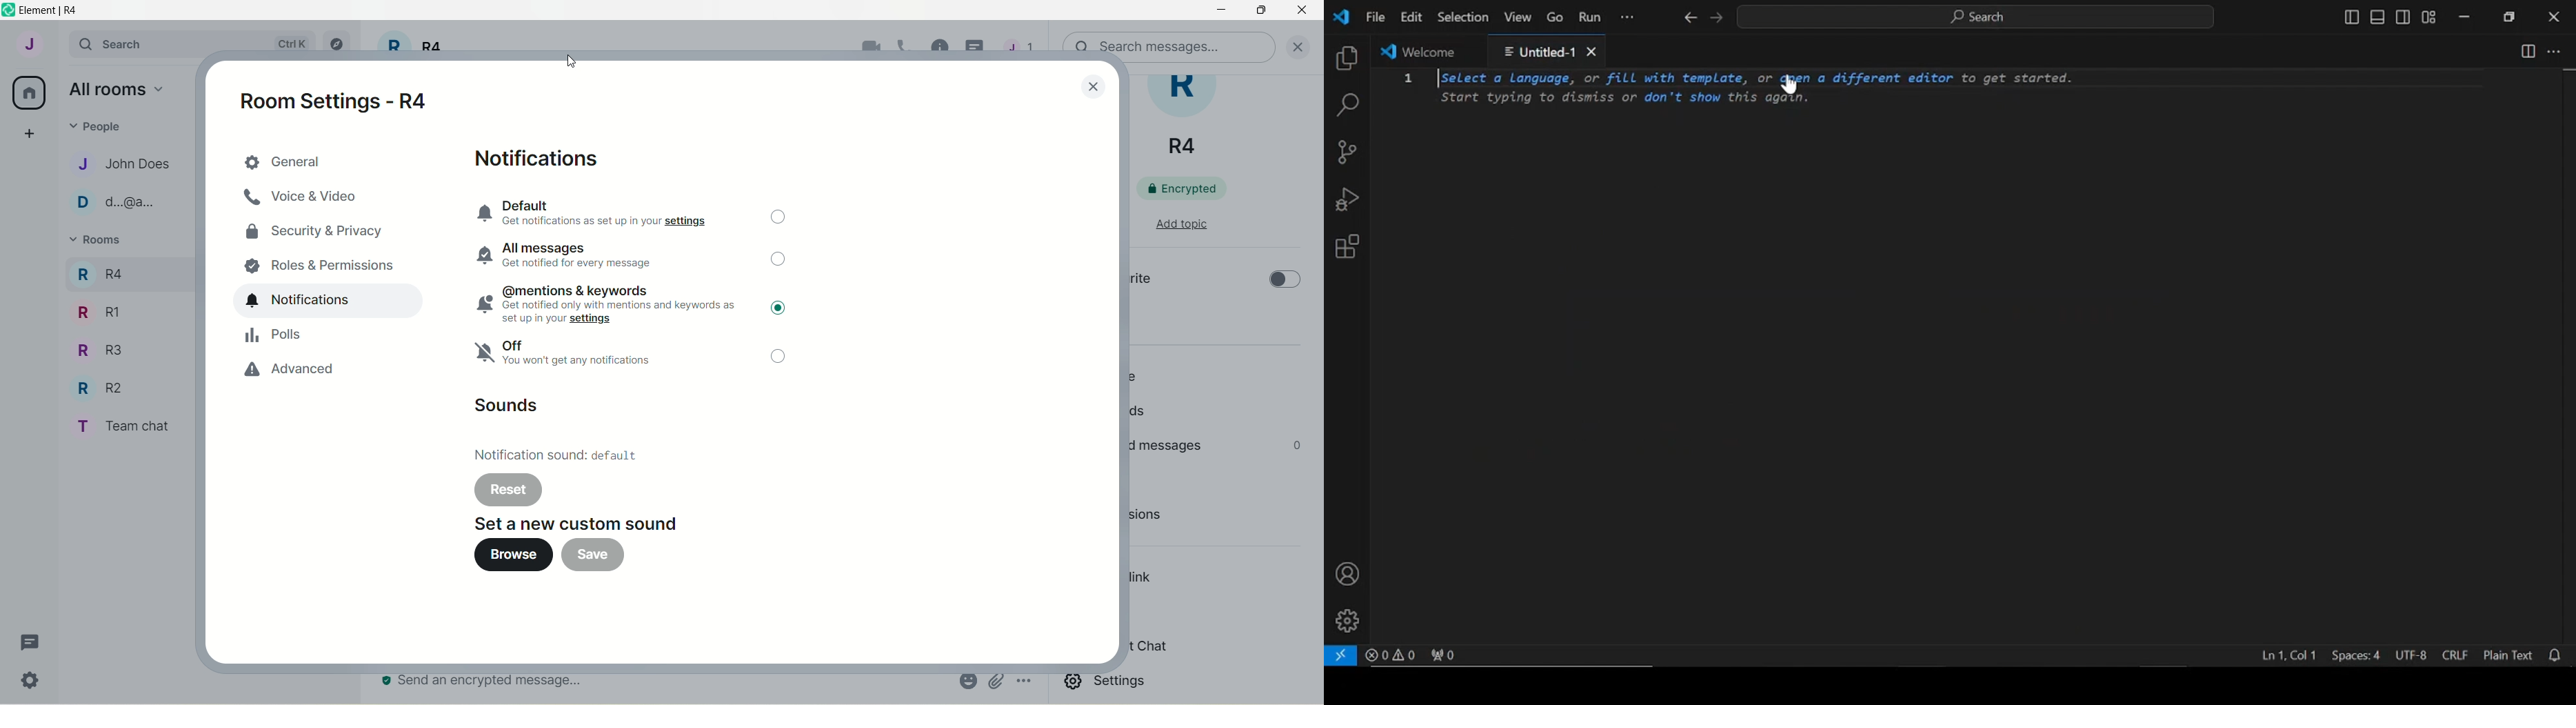  I want to click on plain text, so click(2508, 657).